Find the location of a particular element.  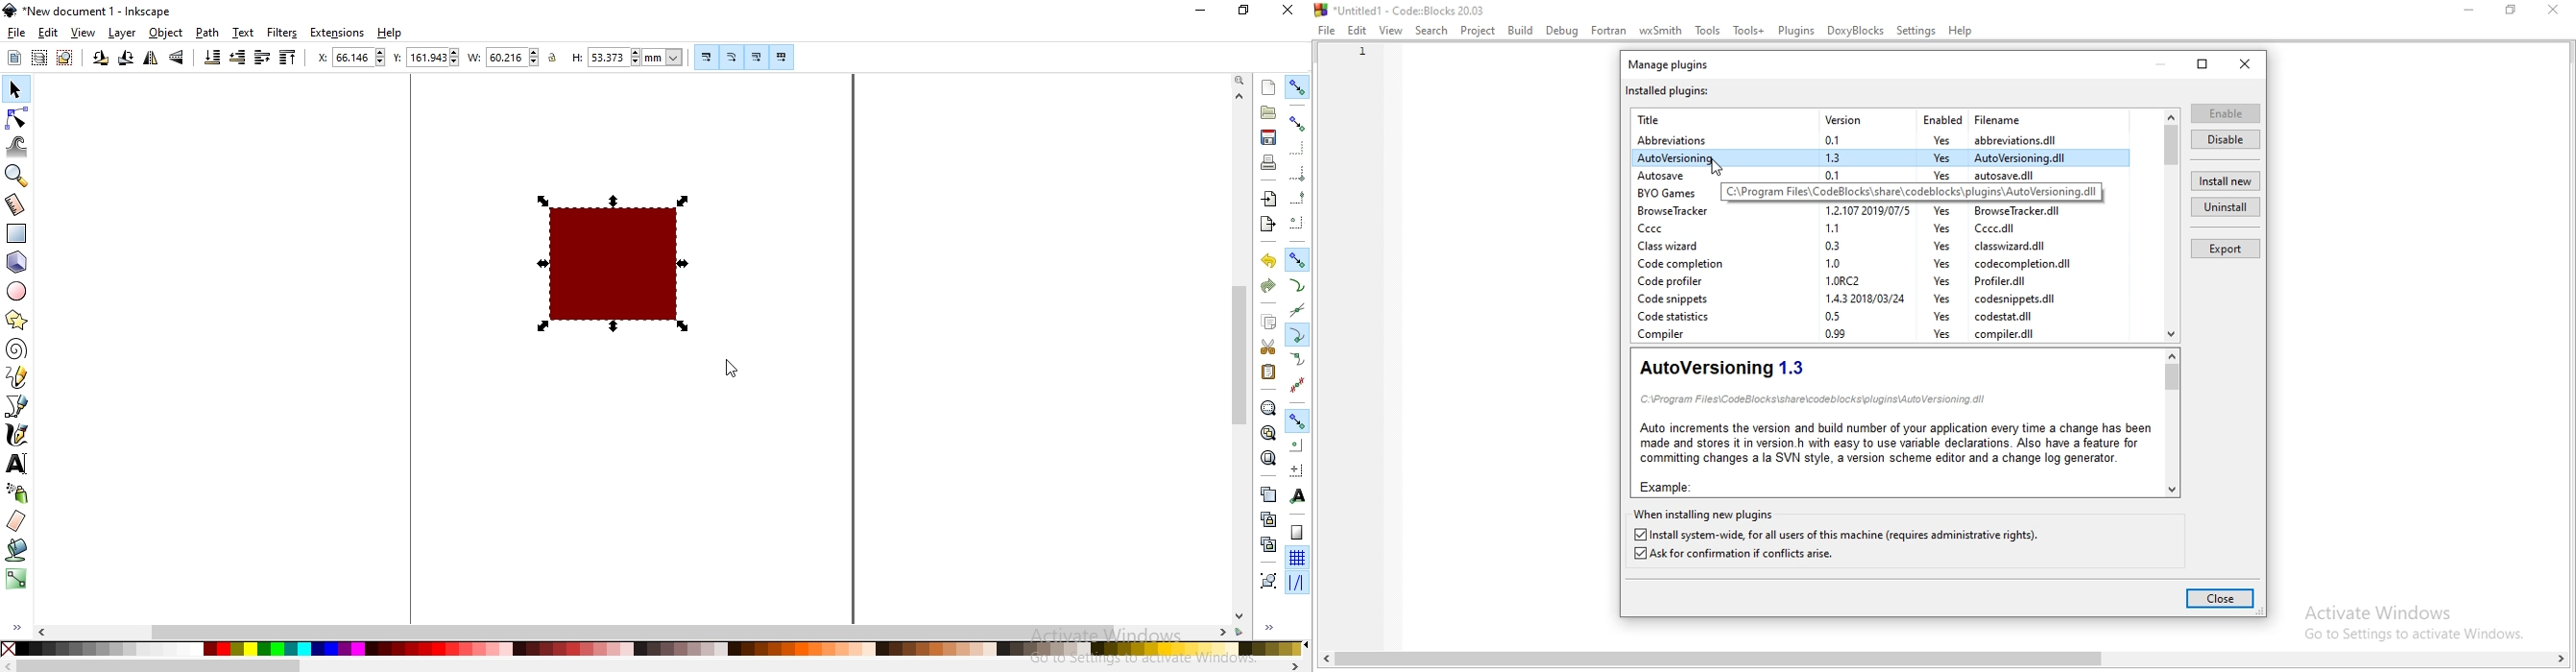

redo an action is located at coordinates (1267, 284).